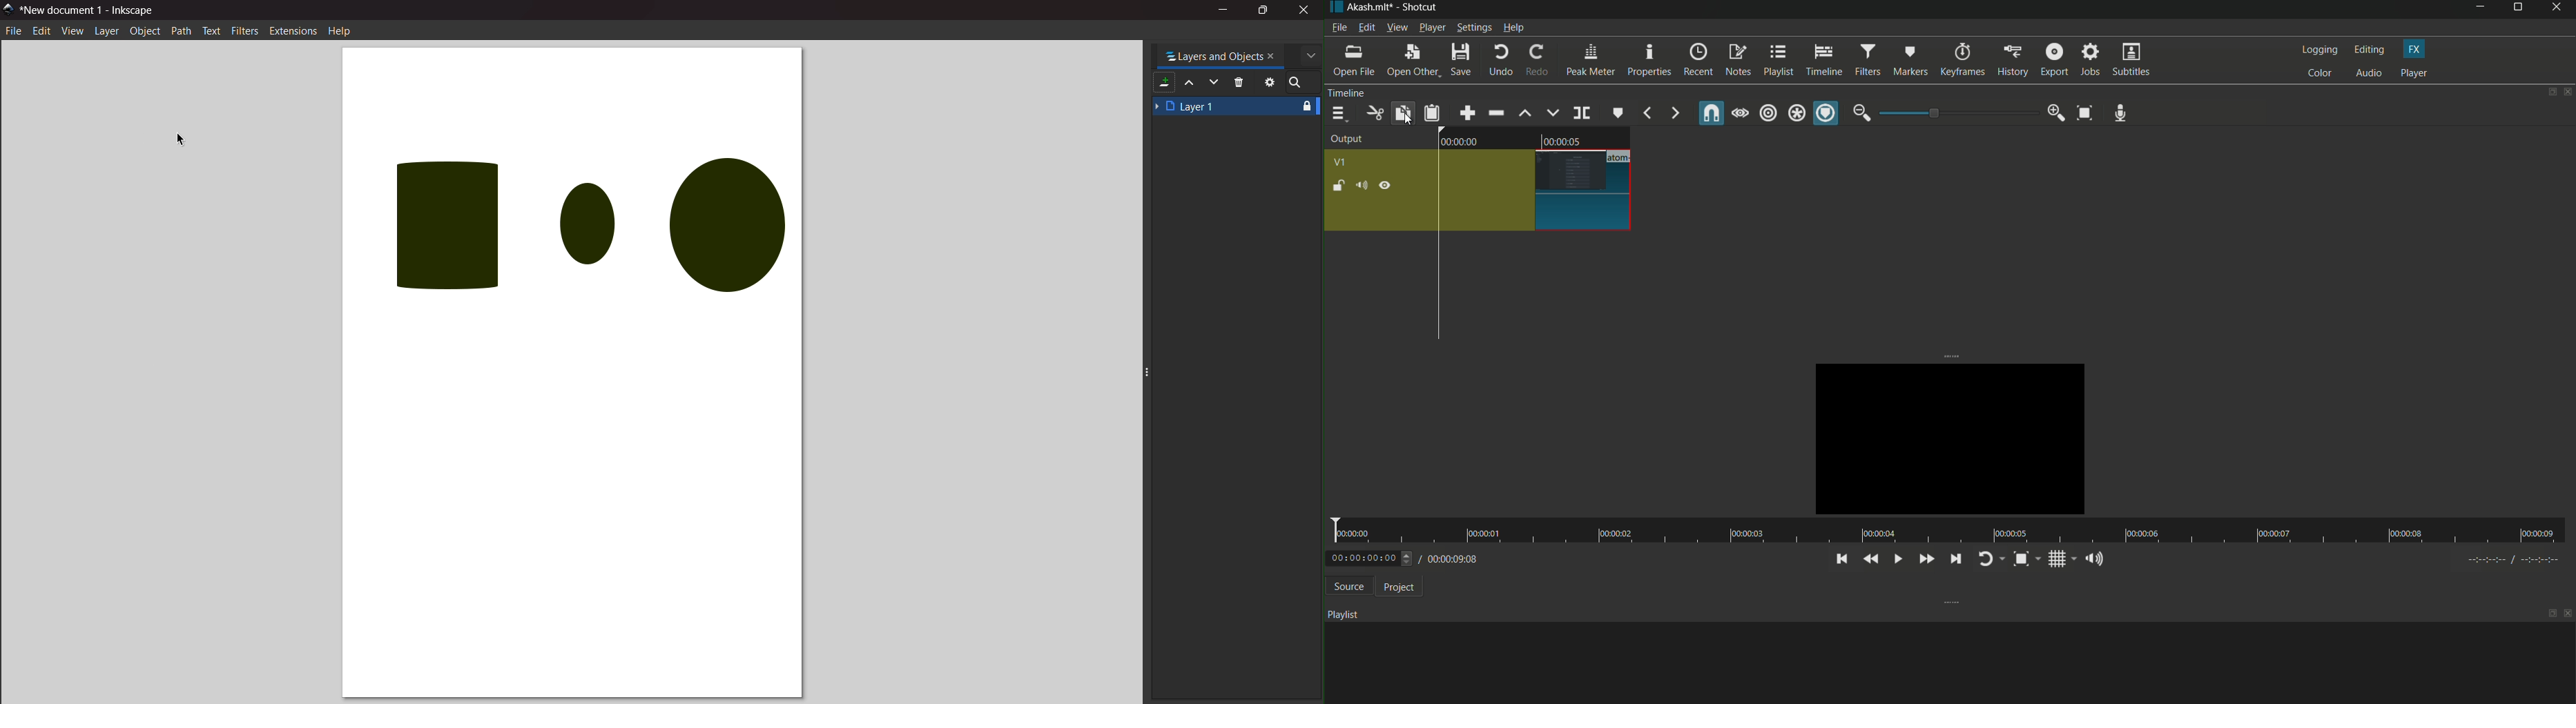  Describe the element at coordinates (2317, 50) in the screenshot. I see `logging` at that location.